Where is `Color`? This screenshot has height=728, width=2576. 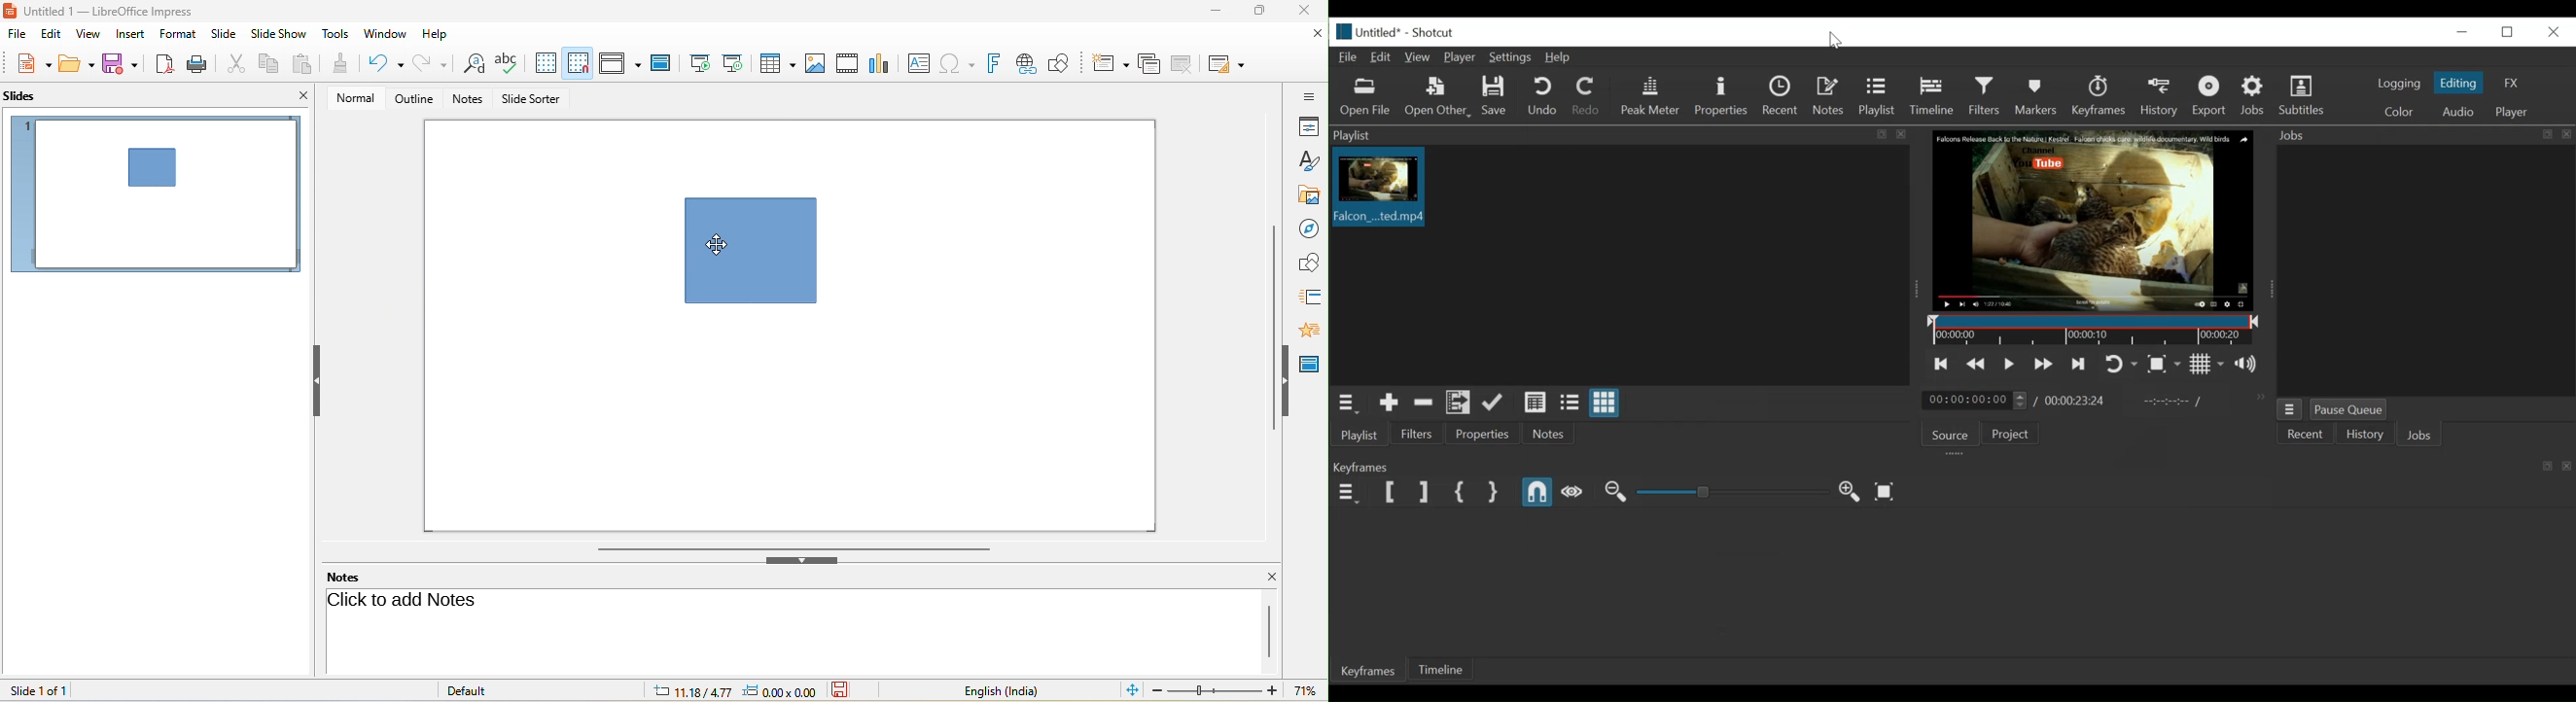 Color is located at coordinates (2396, 111).